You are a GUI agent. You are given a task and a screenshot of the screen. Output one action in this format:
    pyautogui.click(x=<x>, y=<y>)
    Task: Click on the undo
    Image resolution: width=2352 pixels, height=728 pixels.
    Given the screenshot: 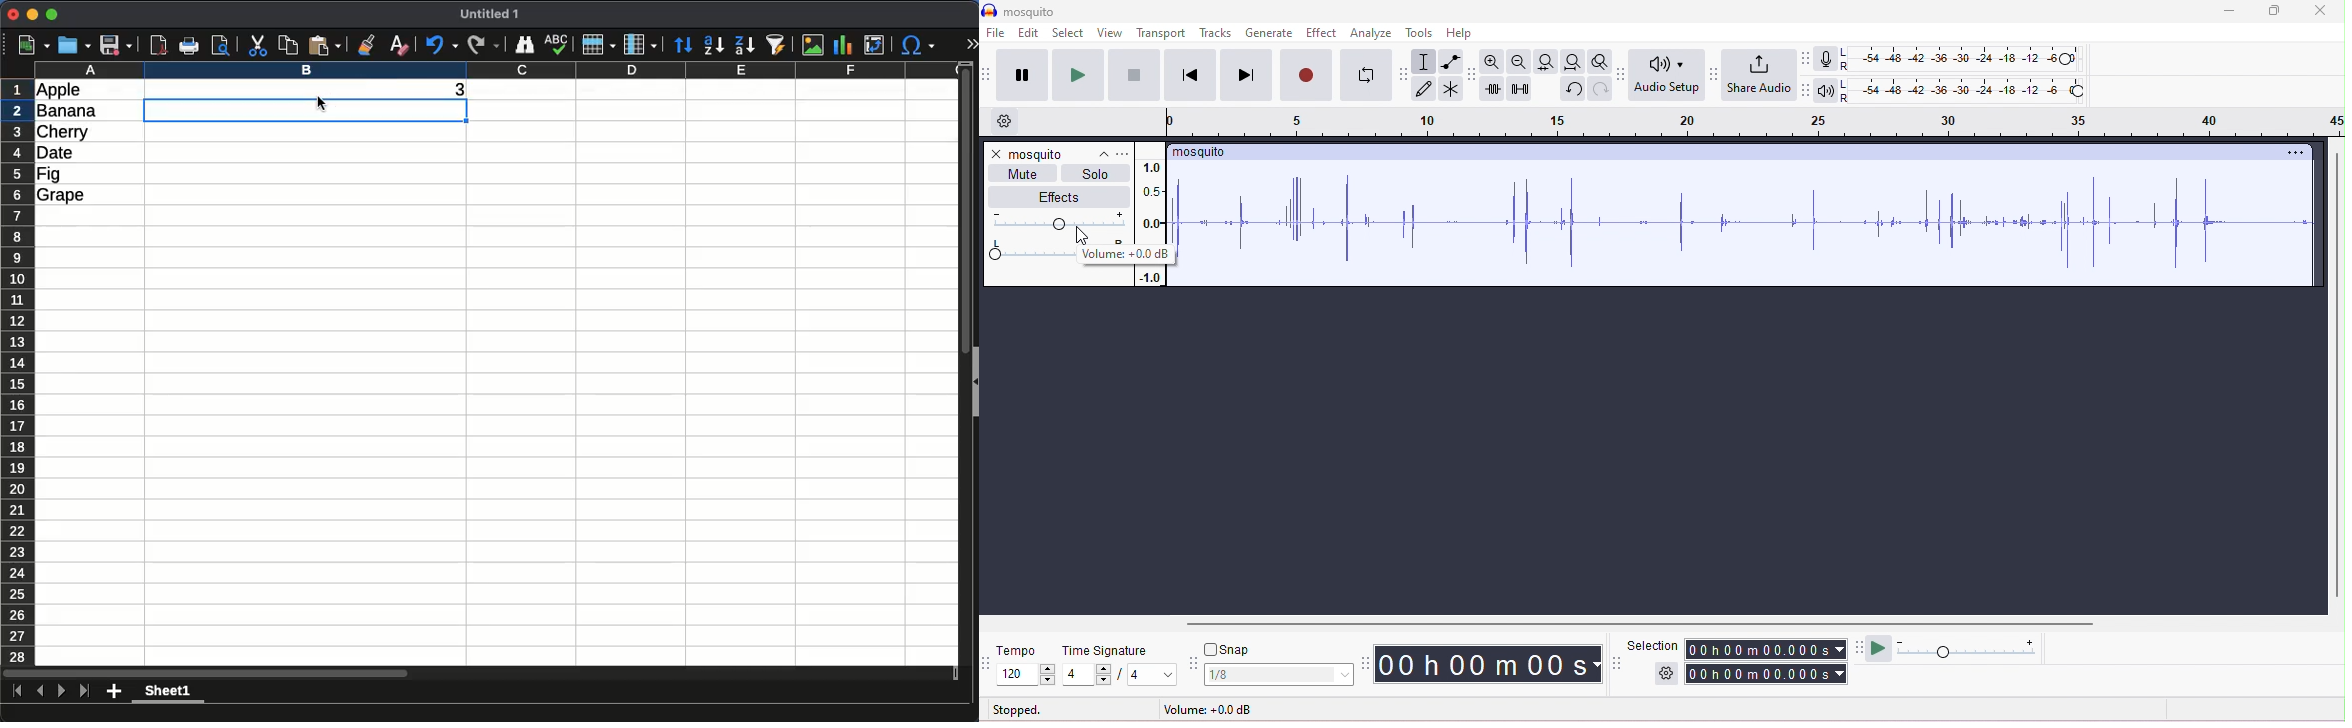 What is the action you would take?
    pyautogui.click(x=442, y=45)
    